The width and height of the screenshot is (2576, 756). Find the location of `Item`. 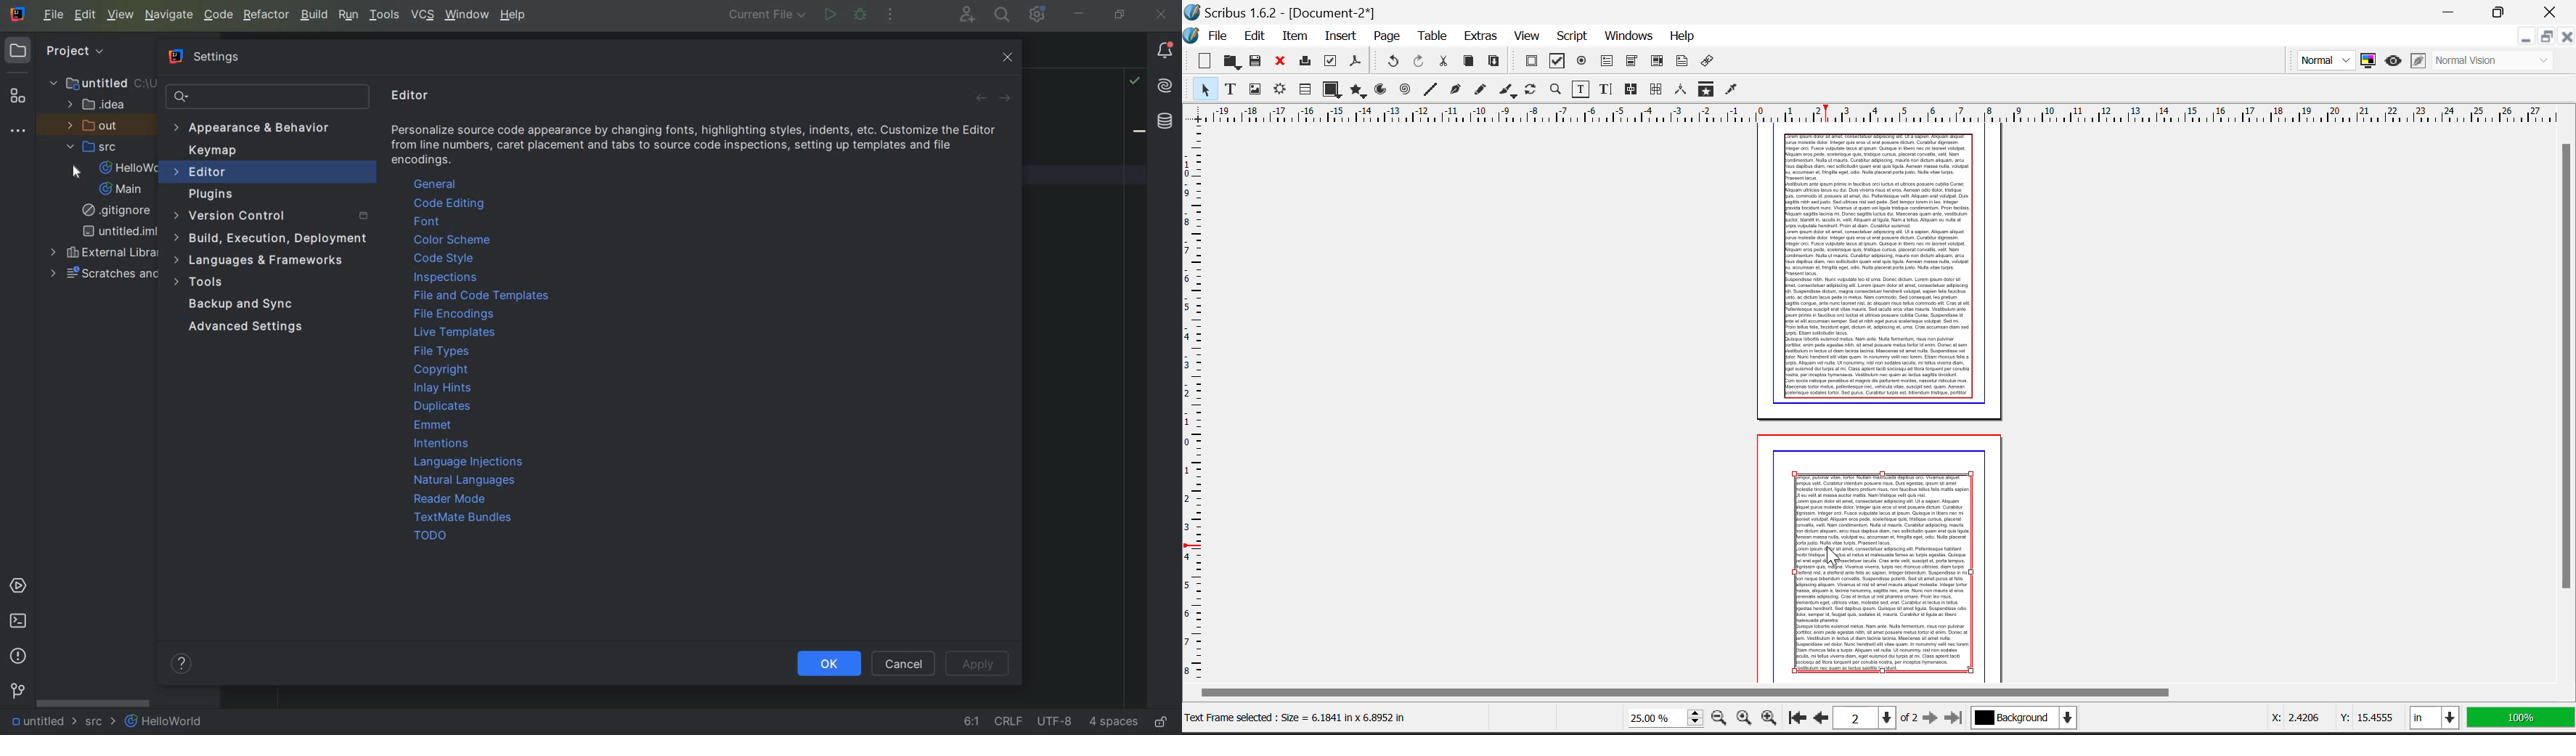

Item is located at coordinates (1296, 36).